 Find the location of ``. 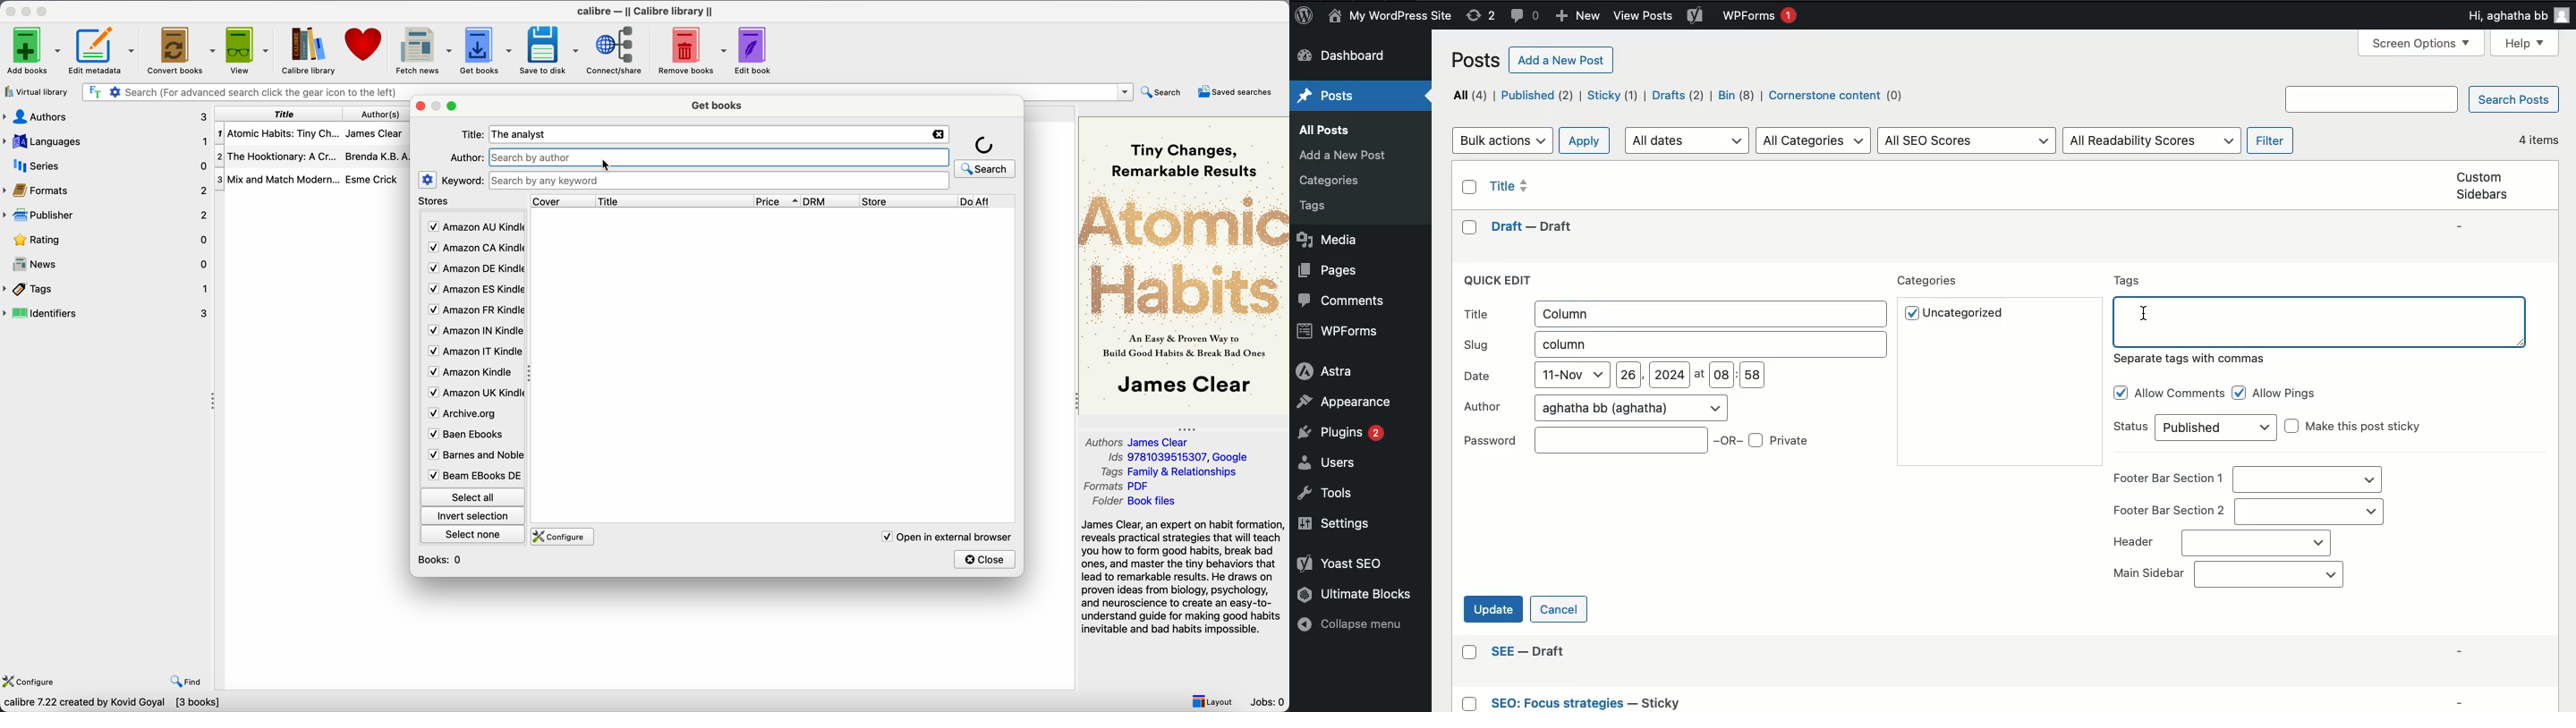

 is located at coordinates (1524, 702).